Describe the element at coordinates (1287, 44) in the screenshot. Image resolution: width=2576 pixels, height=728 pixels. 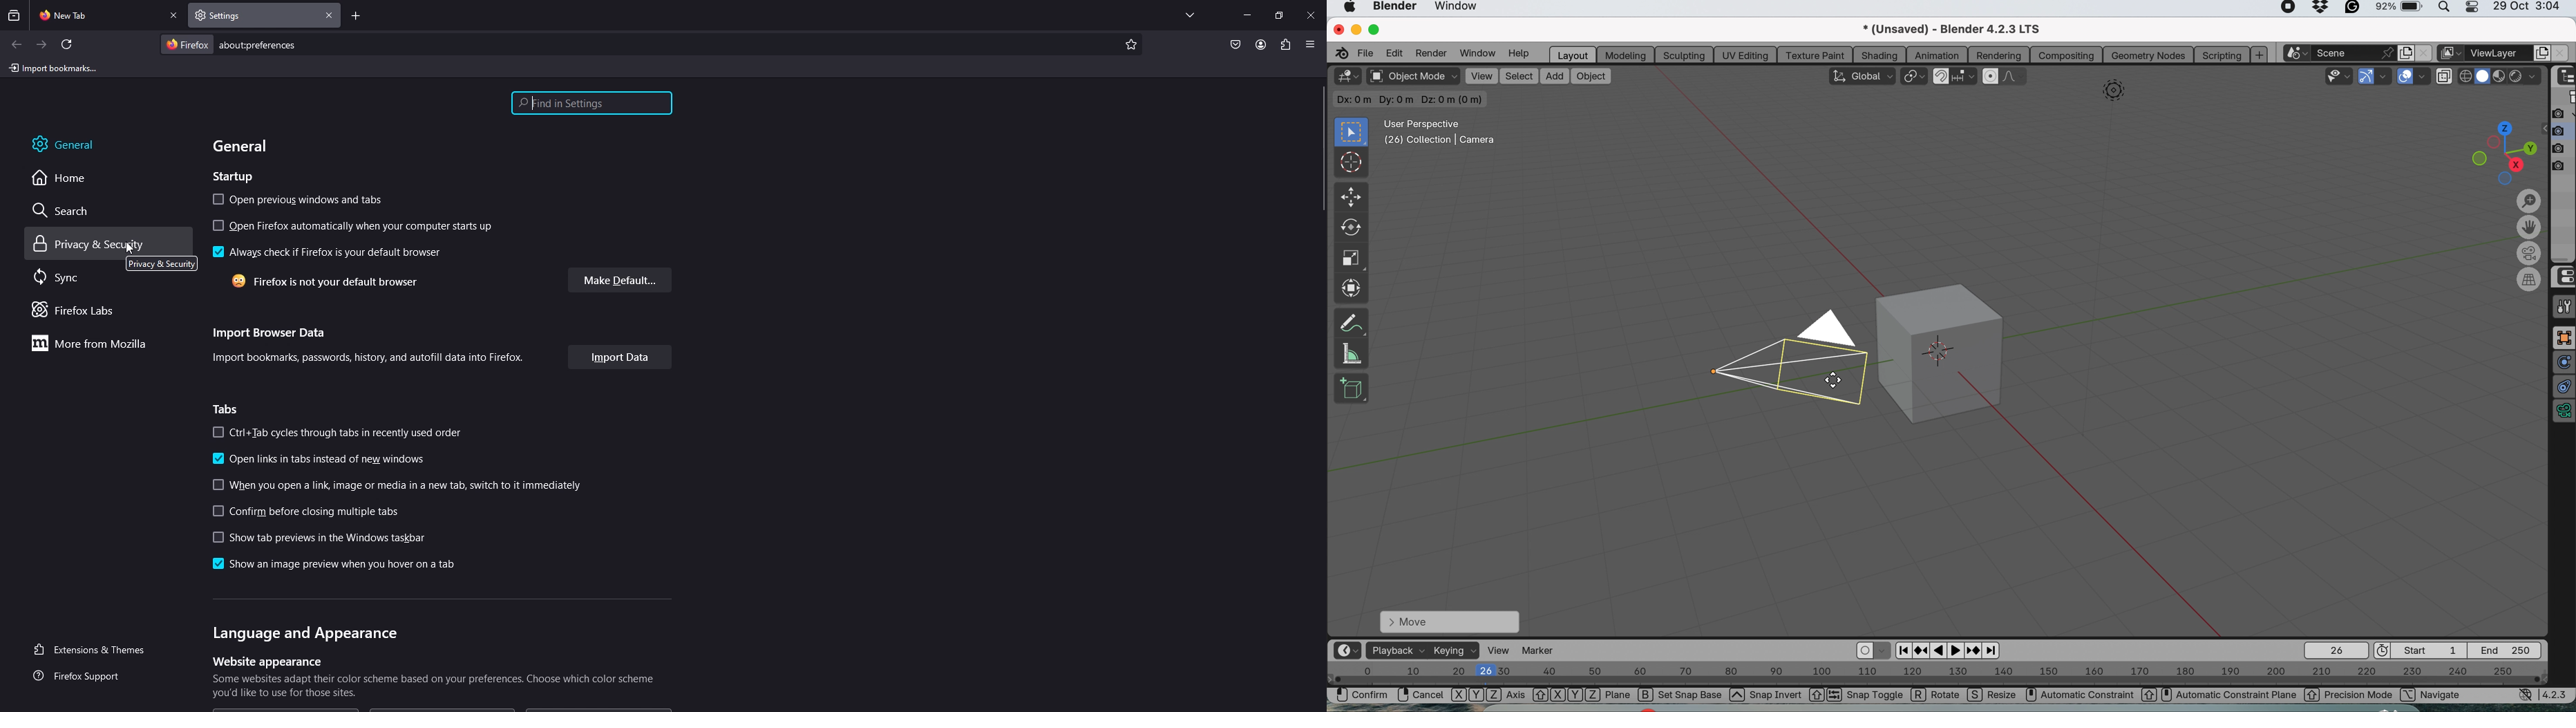
I see `extension` at that location.